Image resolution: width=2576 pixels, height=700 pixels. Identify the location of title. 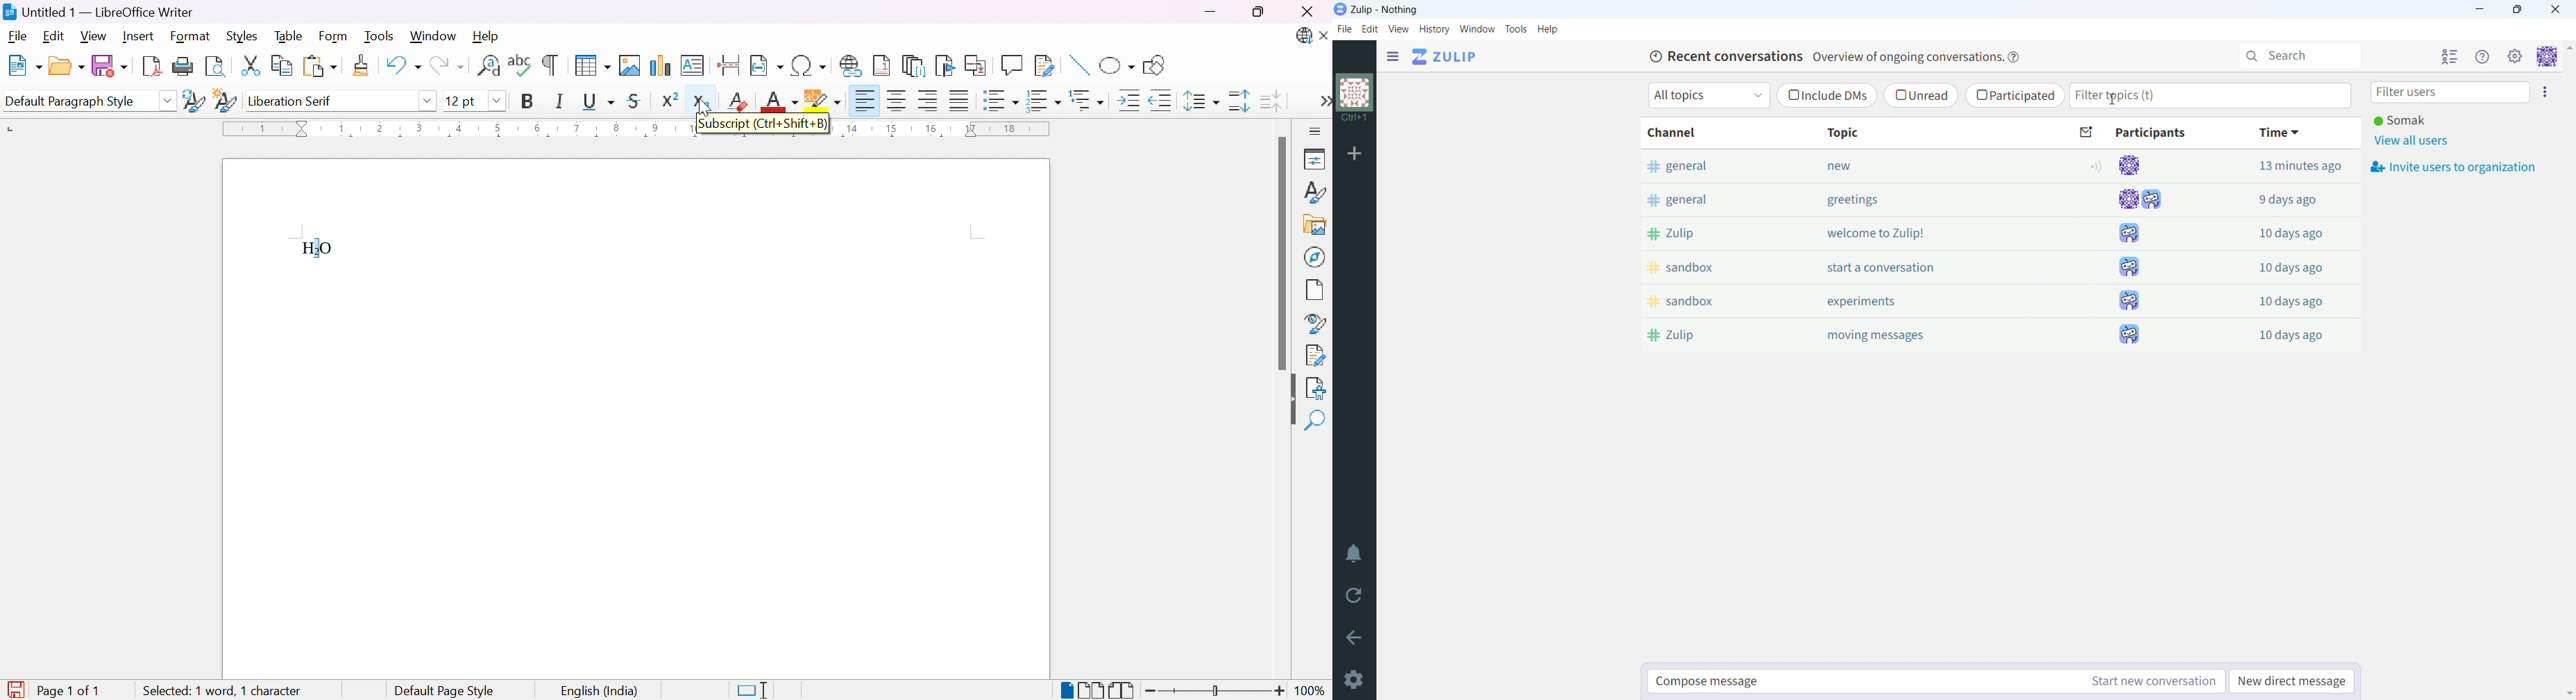
(1385, 10).